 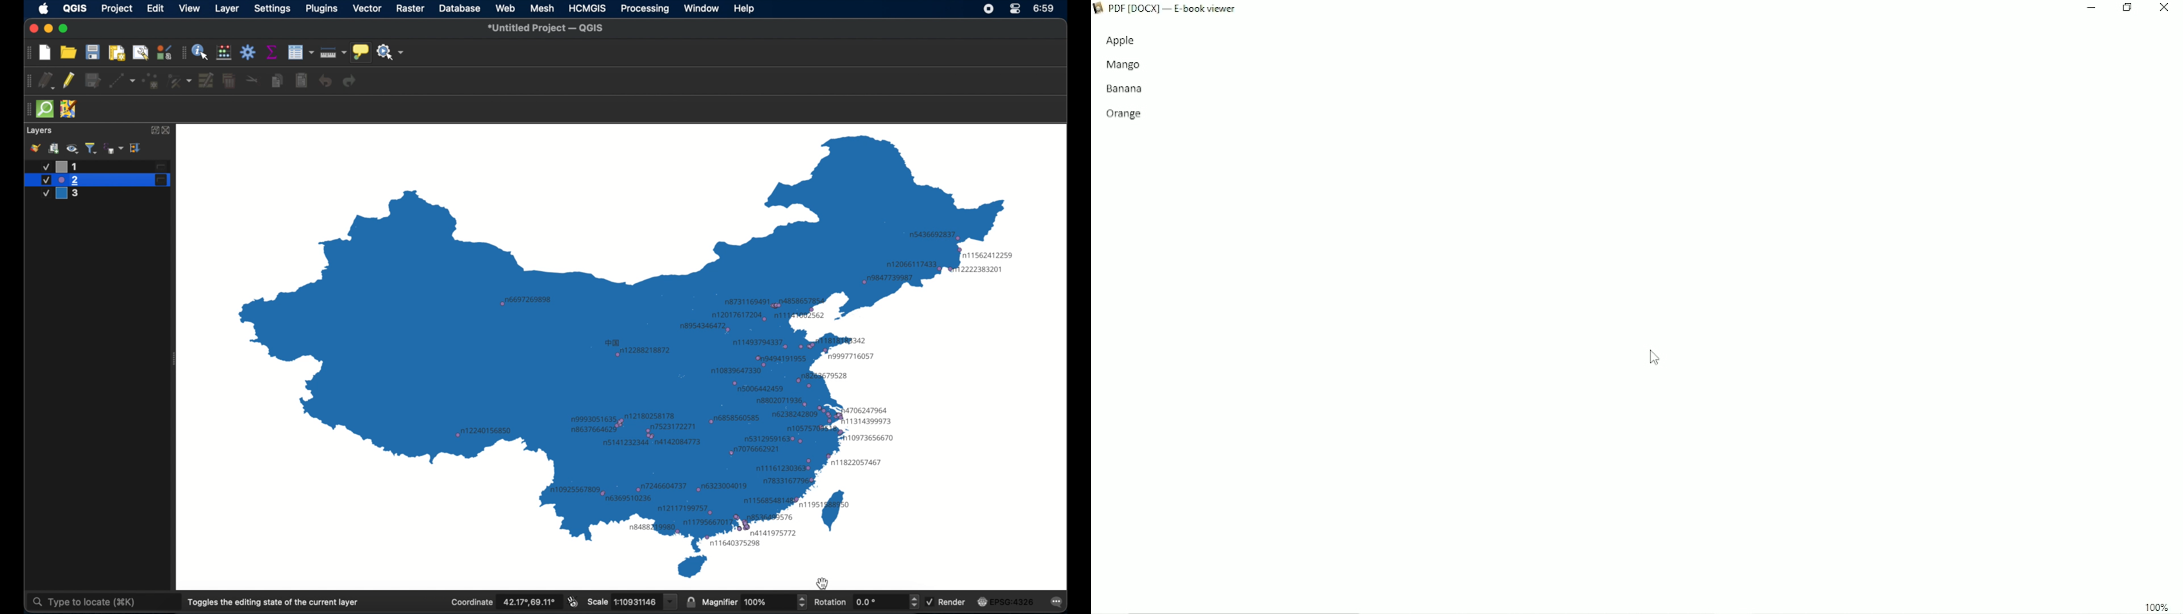 I want to click on paste features, so click(x=302, y=81).